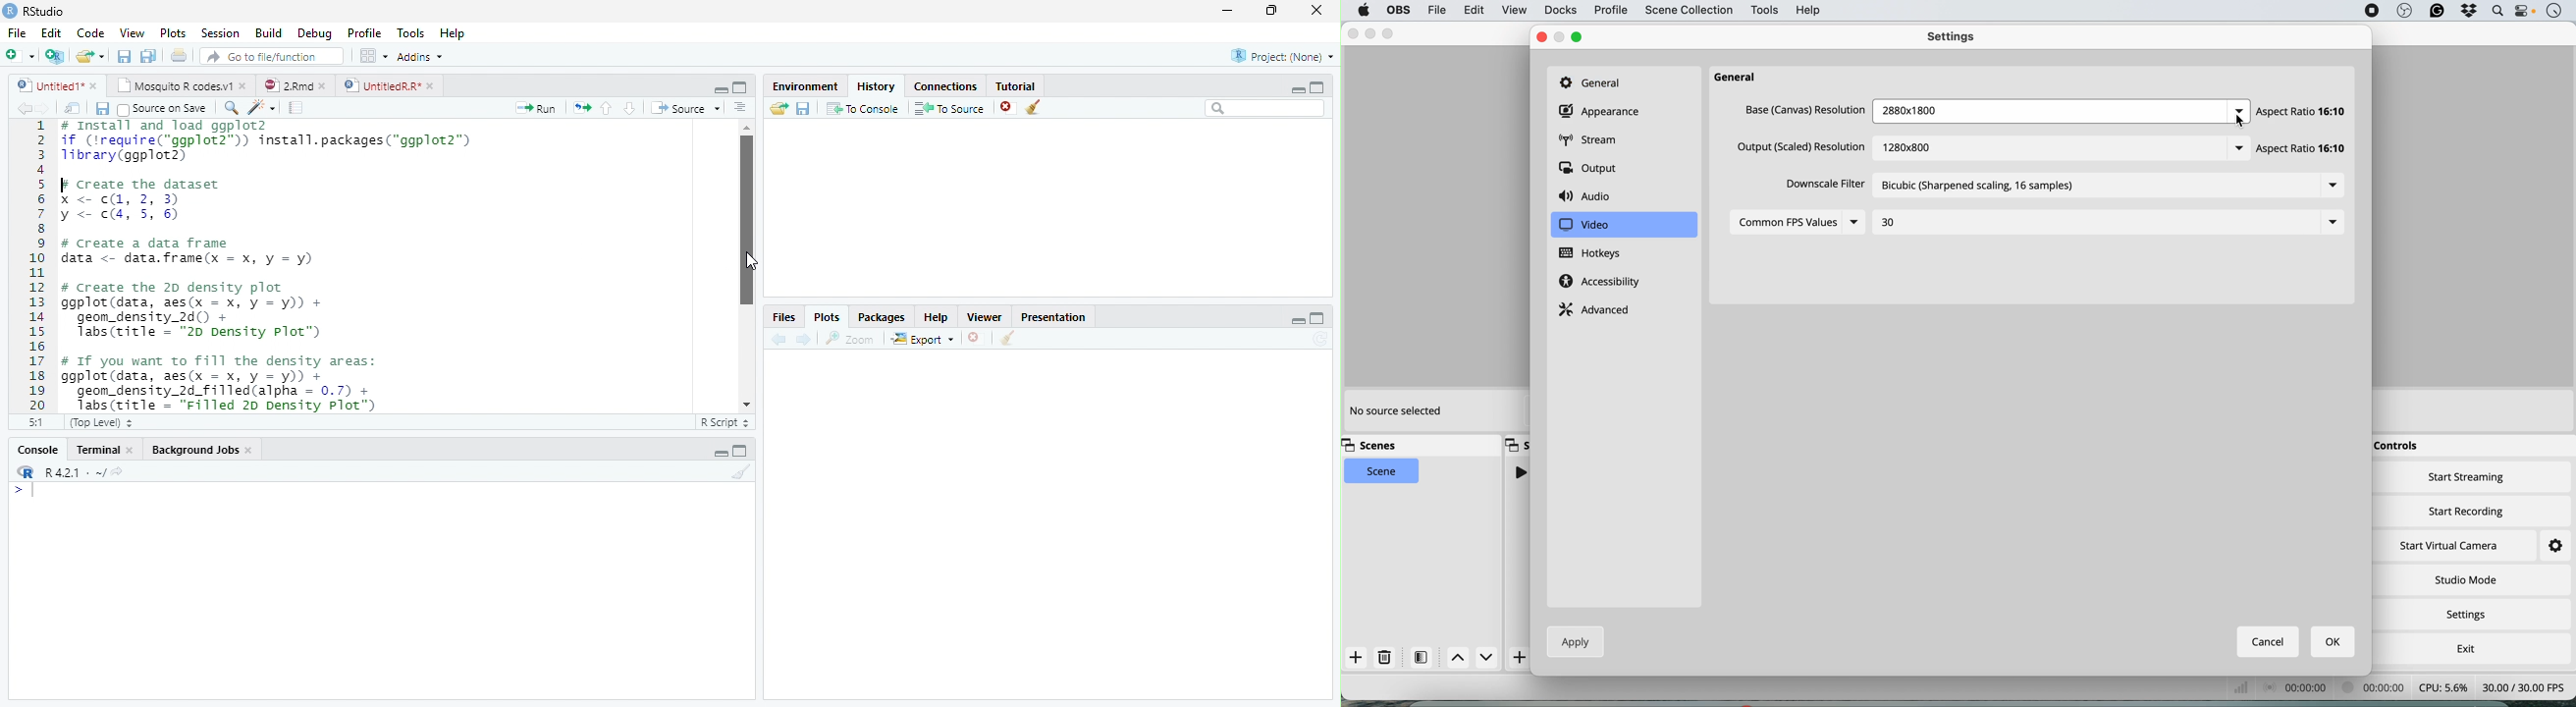 The height and width of the screenshot is (728, 2576). What do you see at coordinates (268, 32) in the screenshot?
I see `Build` at bounding box center [268, 32].